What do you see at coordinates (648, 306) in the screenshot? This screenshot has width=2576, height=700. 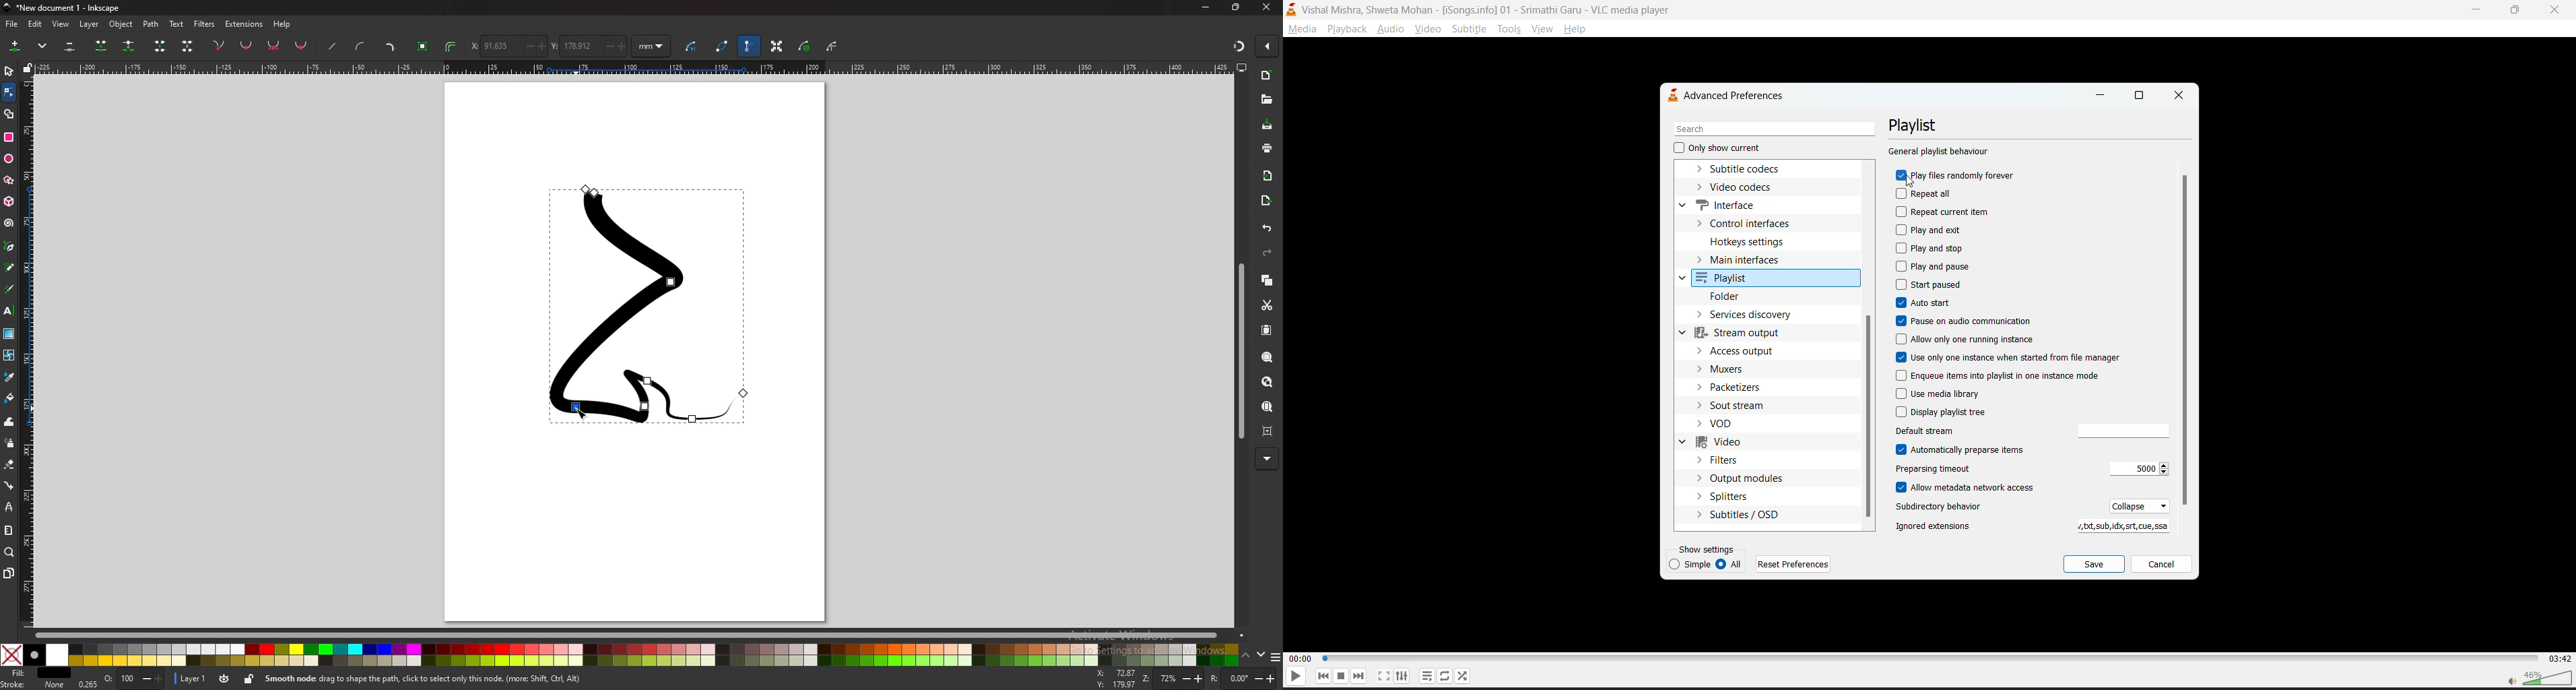 I see `drawing` at bounding box center [648, 306].